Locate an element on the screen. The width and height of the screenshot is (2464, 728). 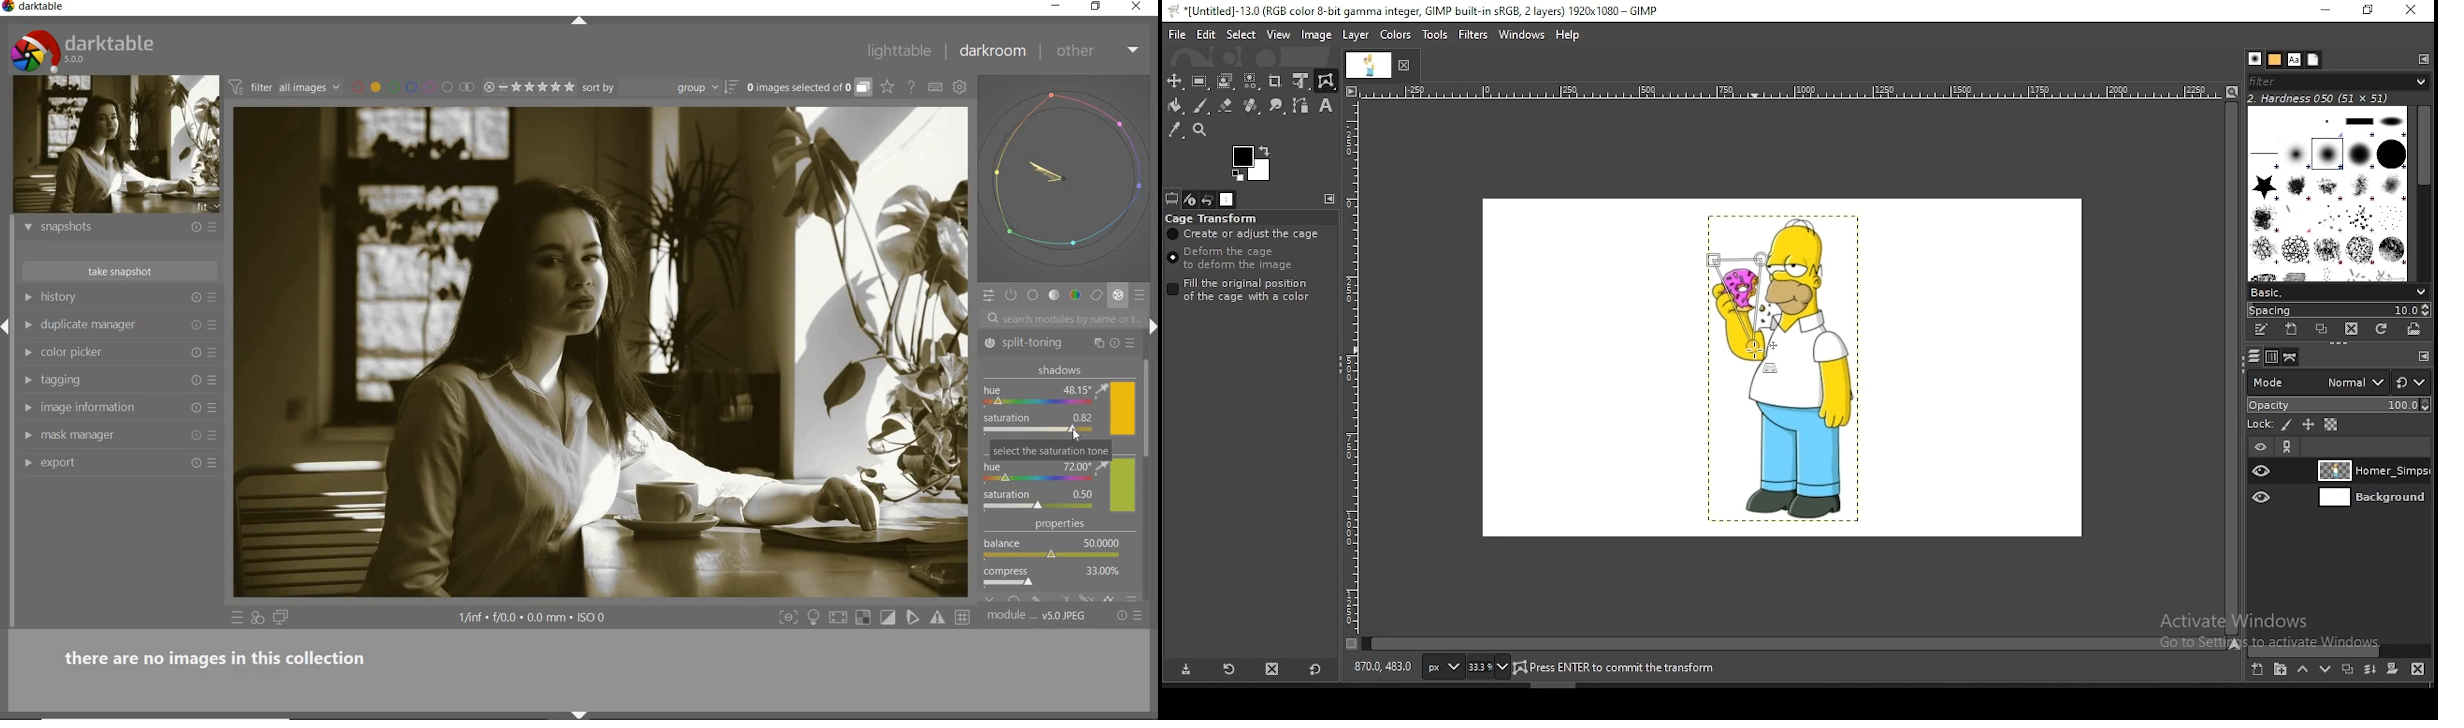
color is located at coordinates (1075, 296).